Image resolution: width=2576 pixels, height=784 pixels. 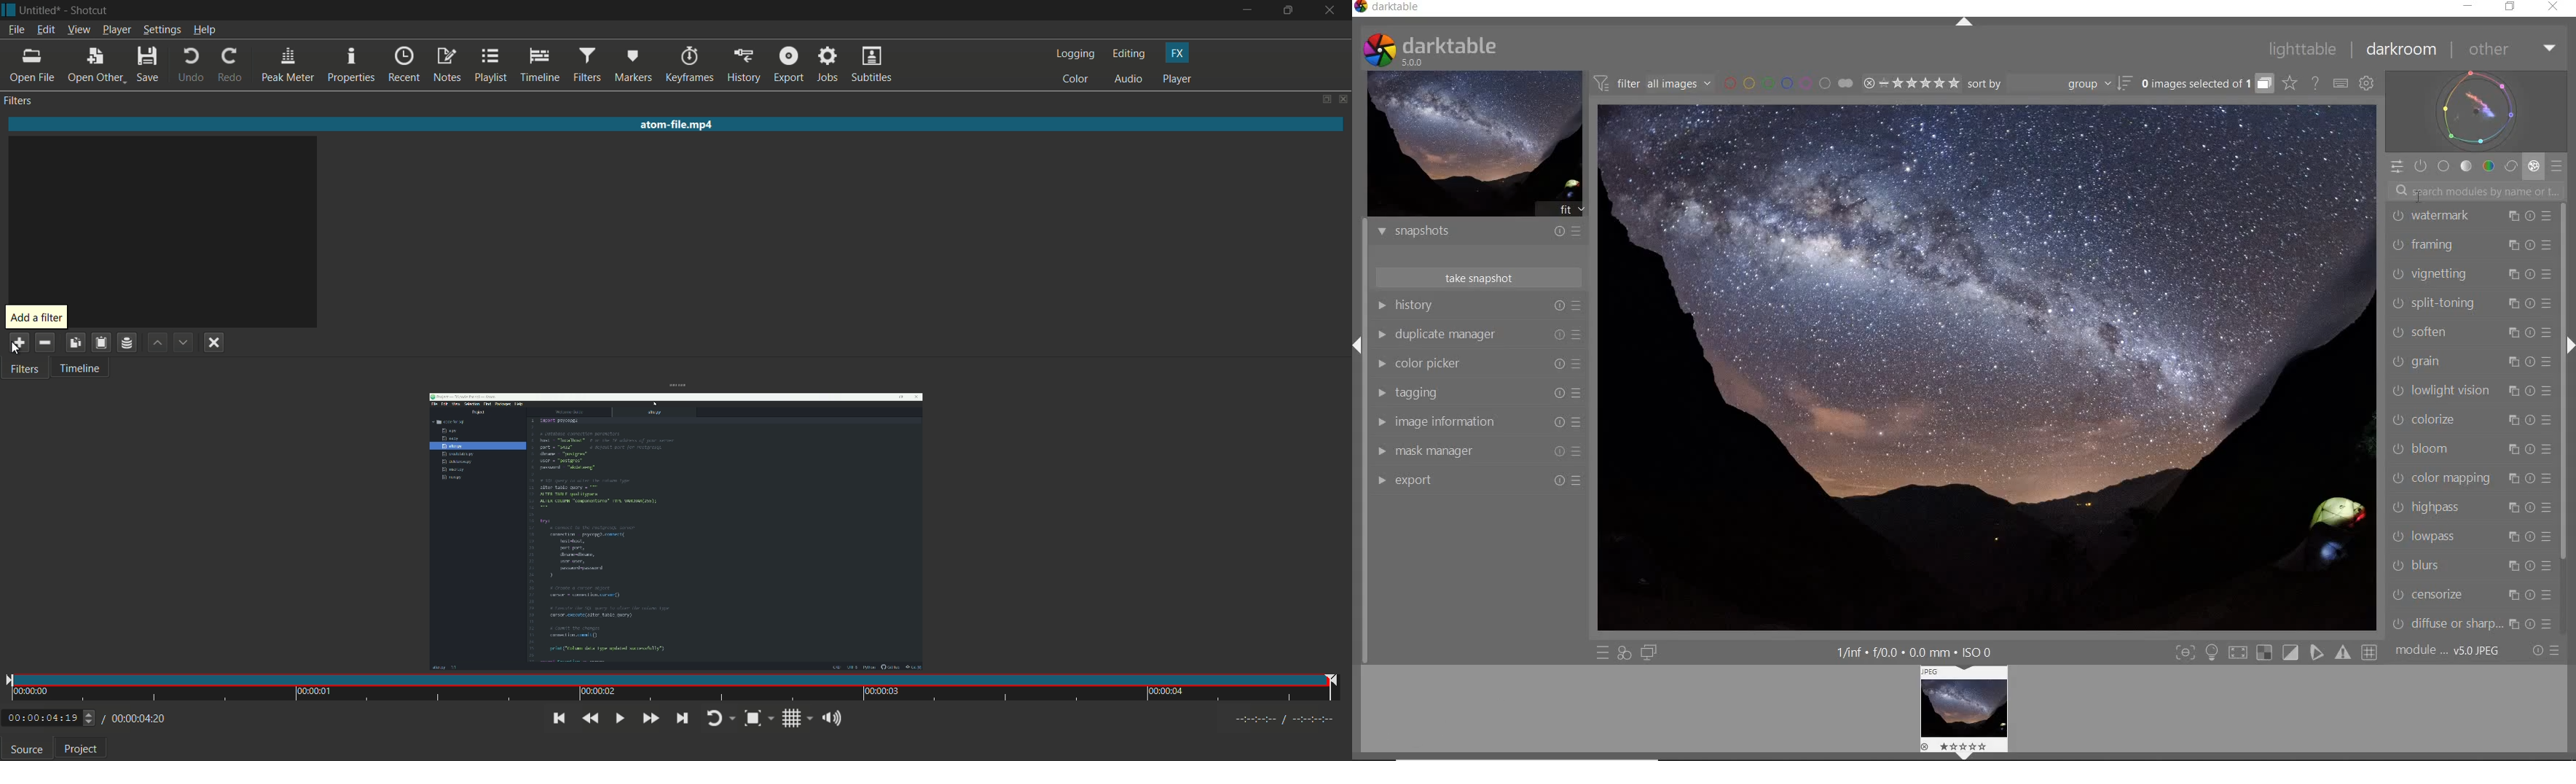 What do you see at coordinates (2452, 652) in the screenshot?
I see `MODULE...v5.0 JPEG` at bounding box center [2452, 652].